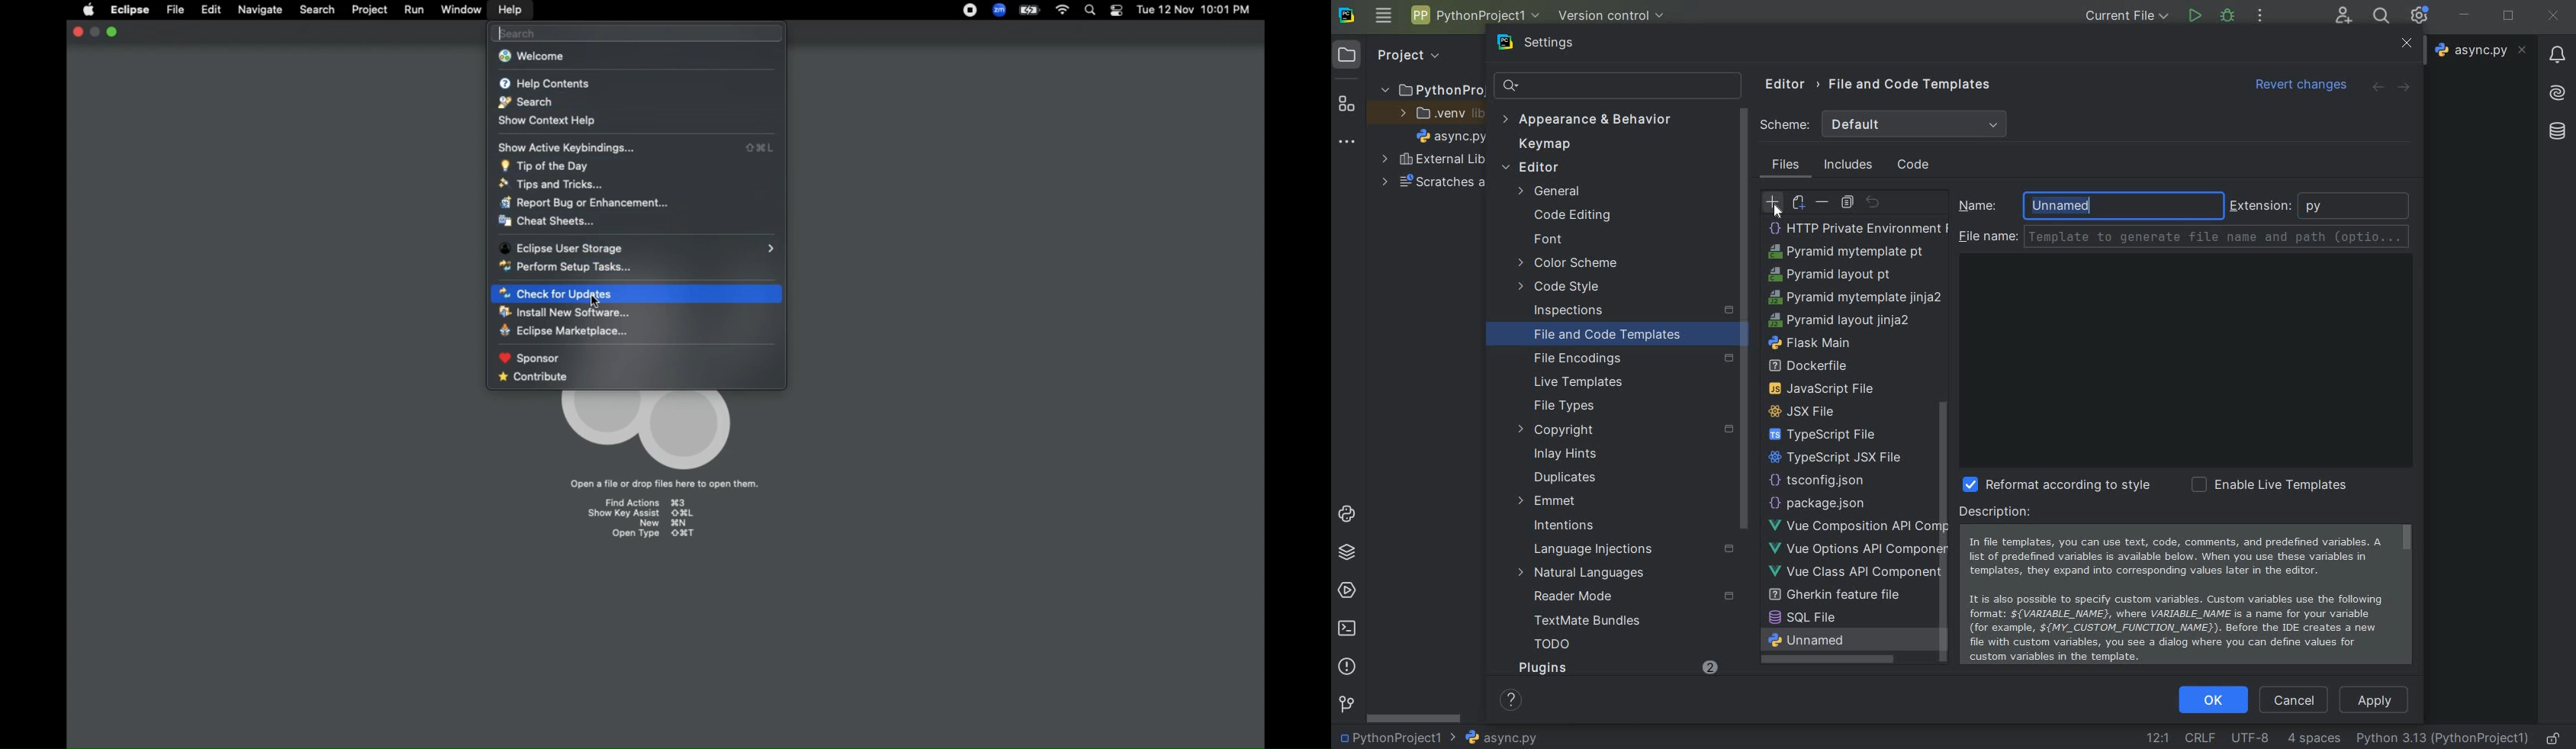 The height and width of the screenshot is (756, 2576). What do you see at coordinates (1592, 574) in the screenshot?
I see `natural languages` at bounding box center [1592, 574].